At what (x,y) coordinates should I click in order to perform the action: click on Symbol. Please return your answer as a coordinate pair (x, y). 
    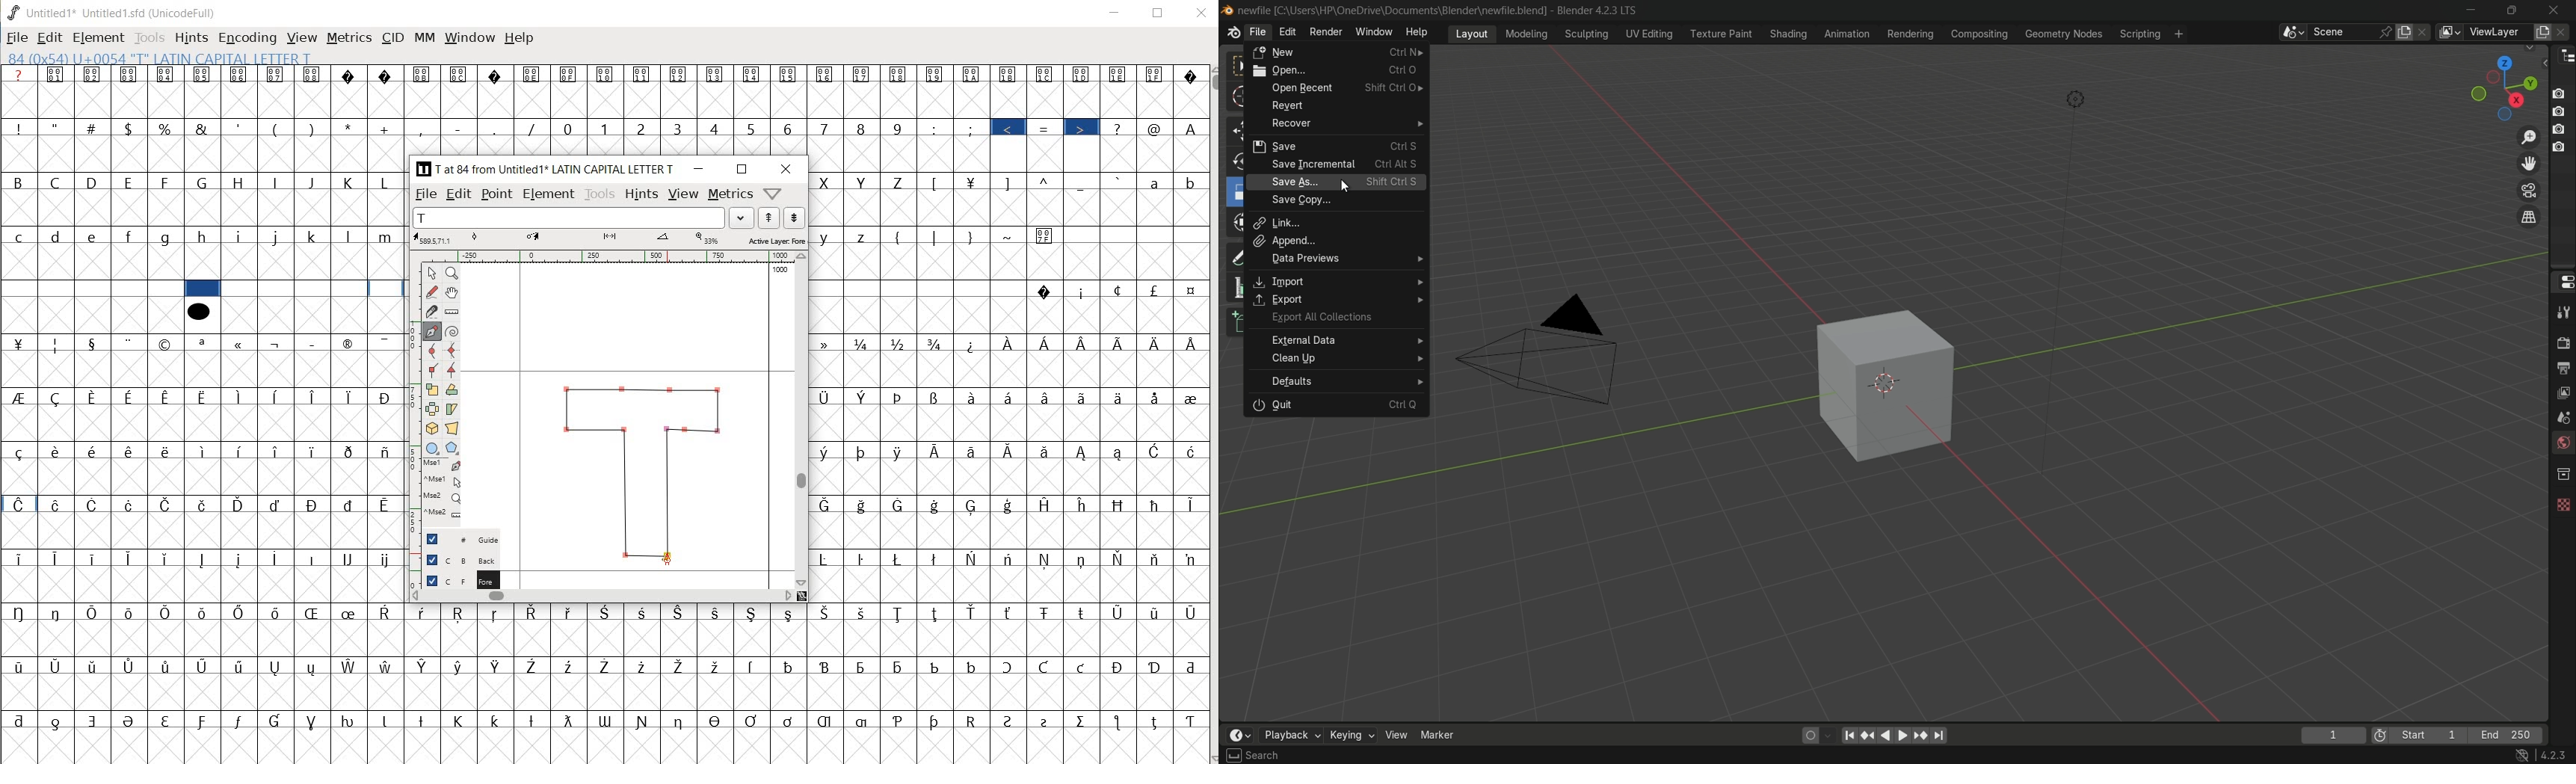
    Looking at the image, I should click on (790, 721).